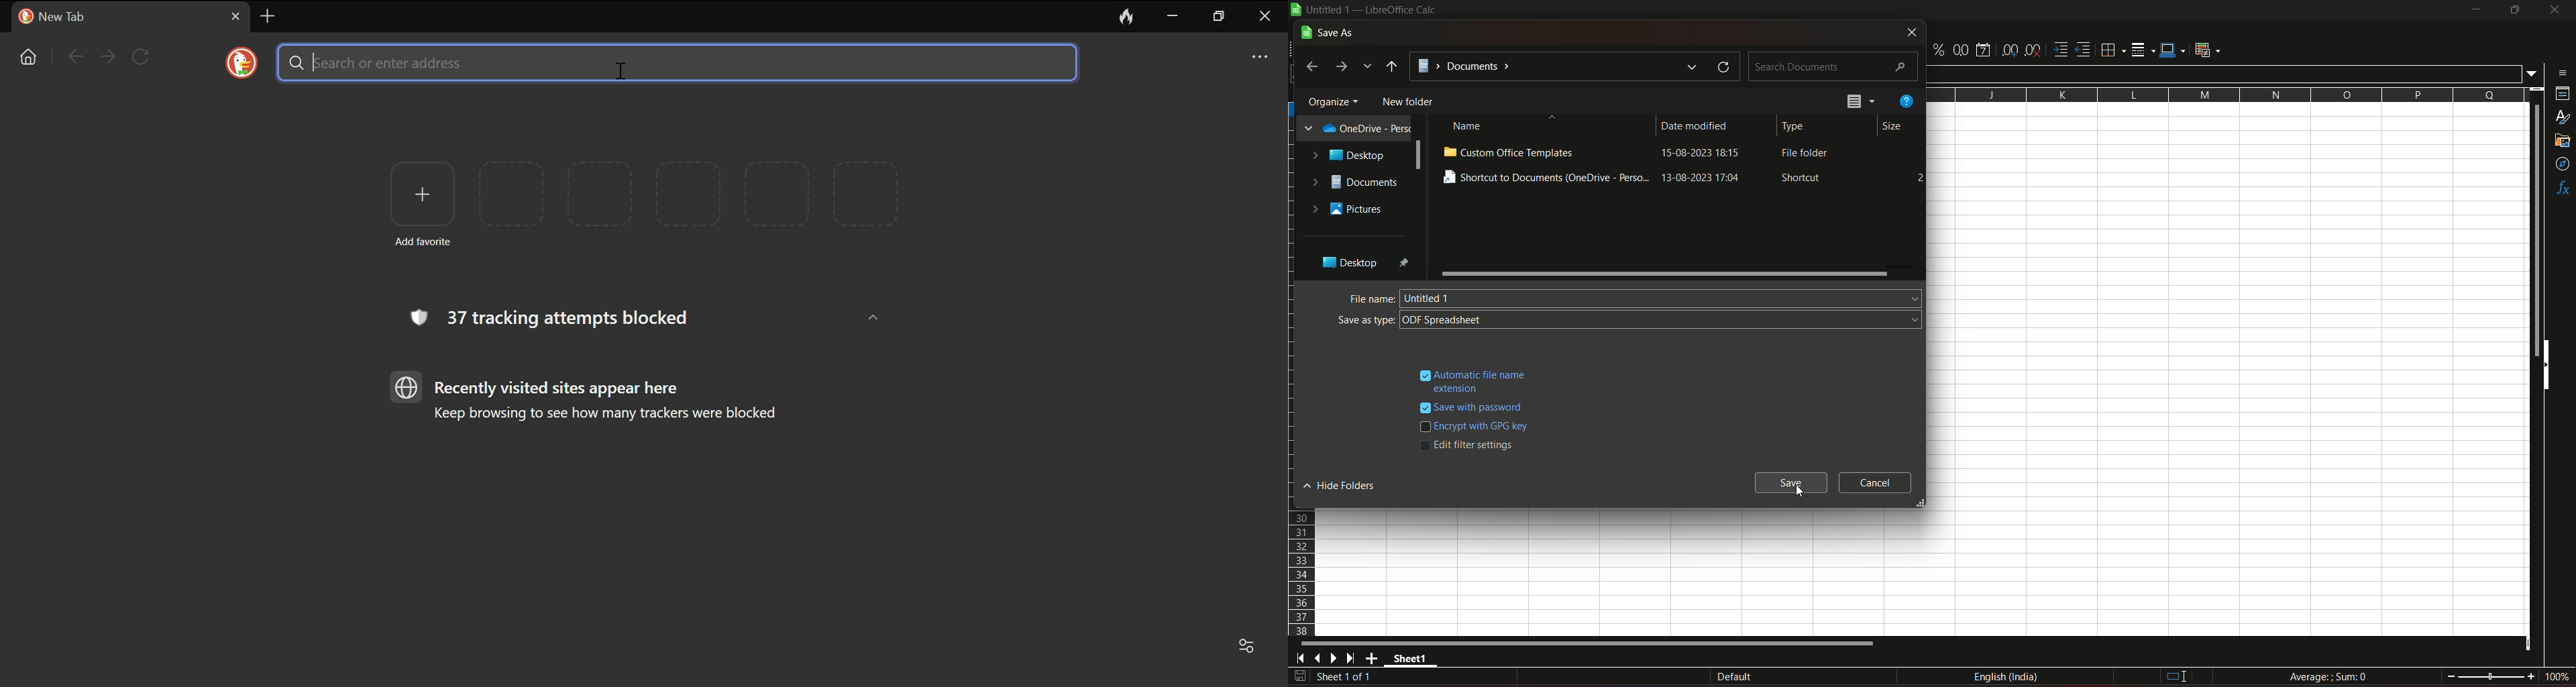 This screenshot has height=700, width=2576. What do you see at coordinates (1409, 101) in the screenshot?
I see `new folder` at bounding box center [1409, 101].